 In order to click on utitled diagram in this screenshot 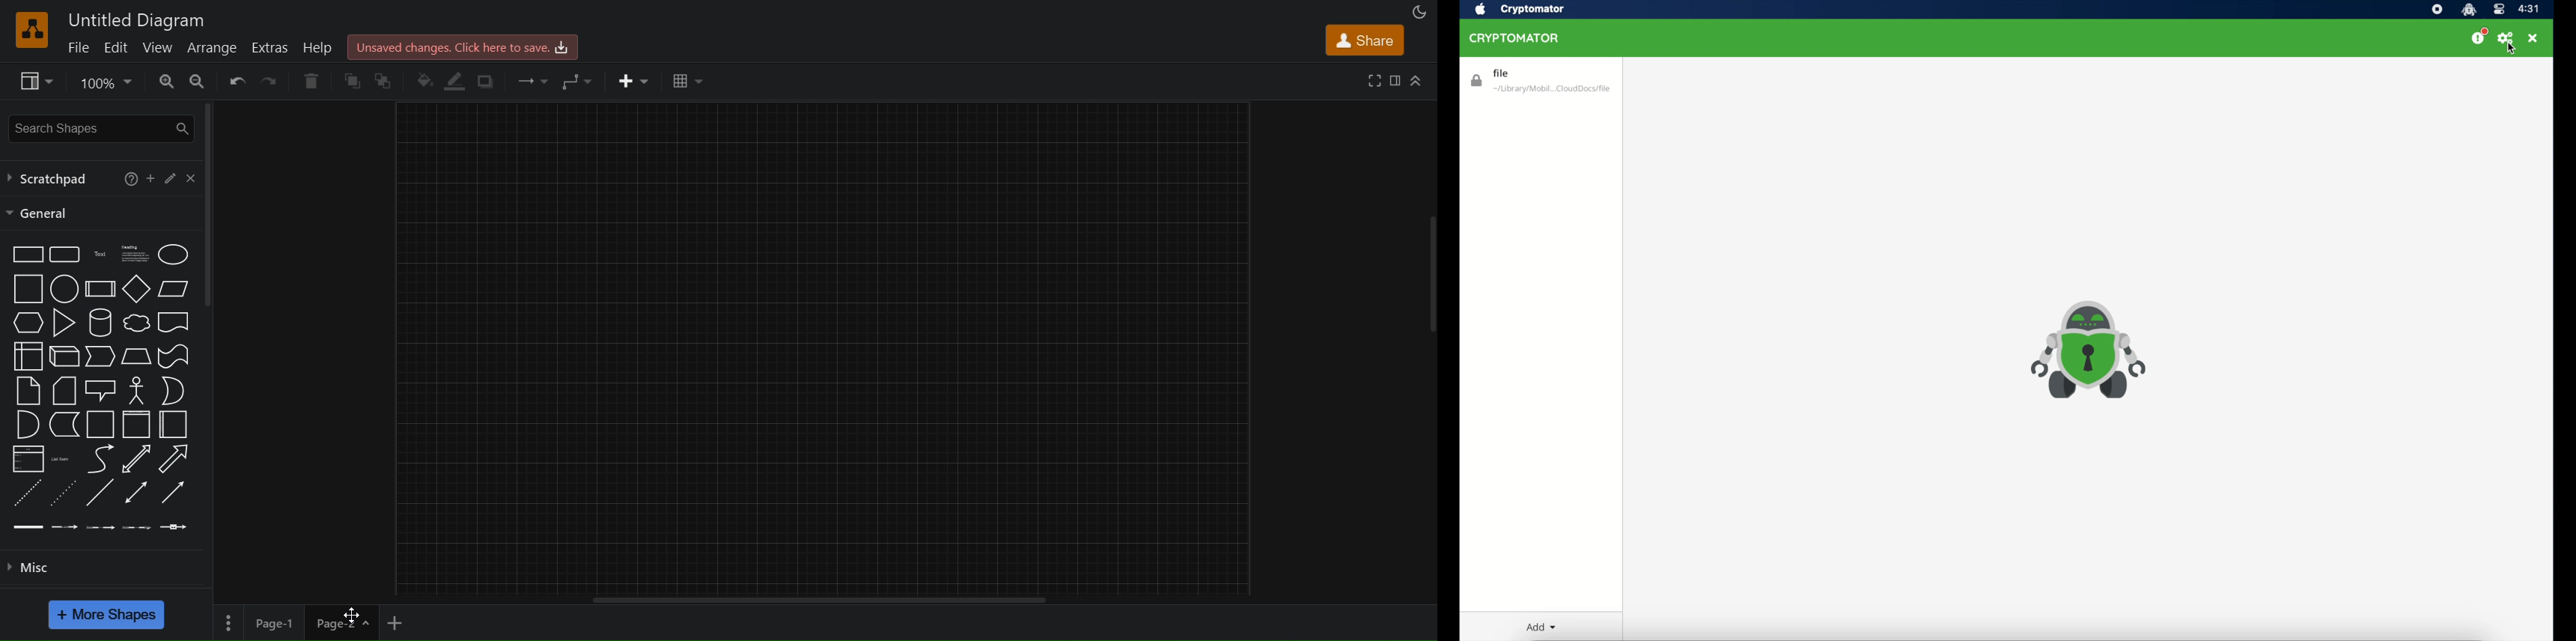, I will do `click(141, 22)`.